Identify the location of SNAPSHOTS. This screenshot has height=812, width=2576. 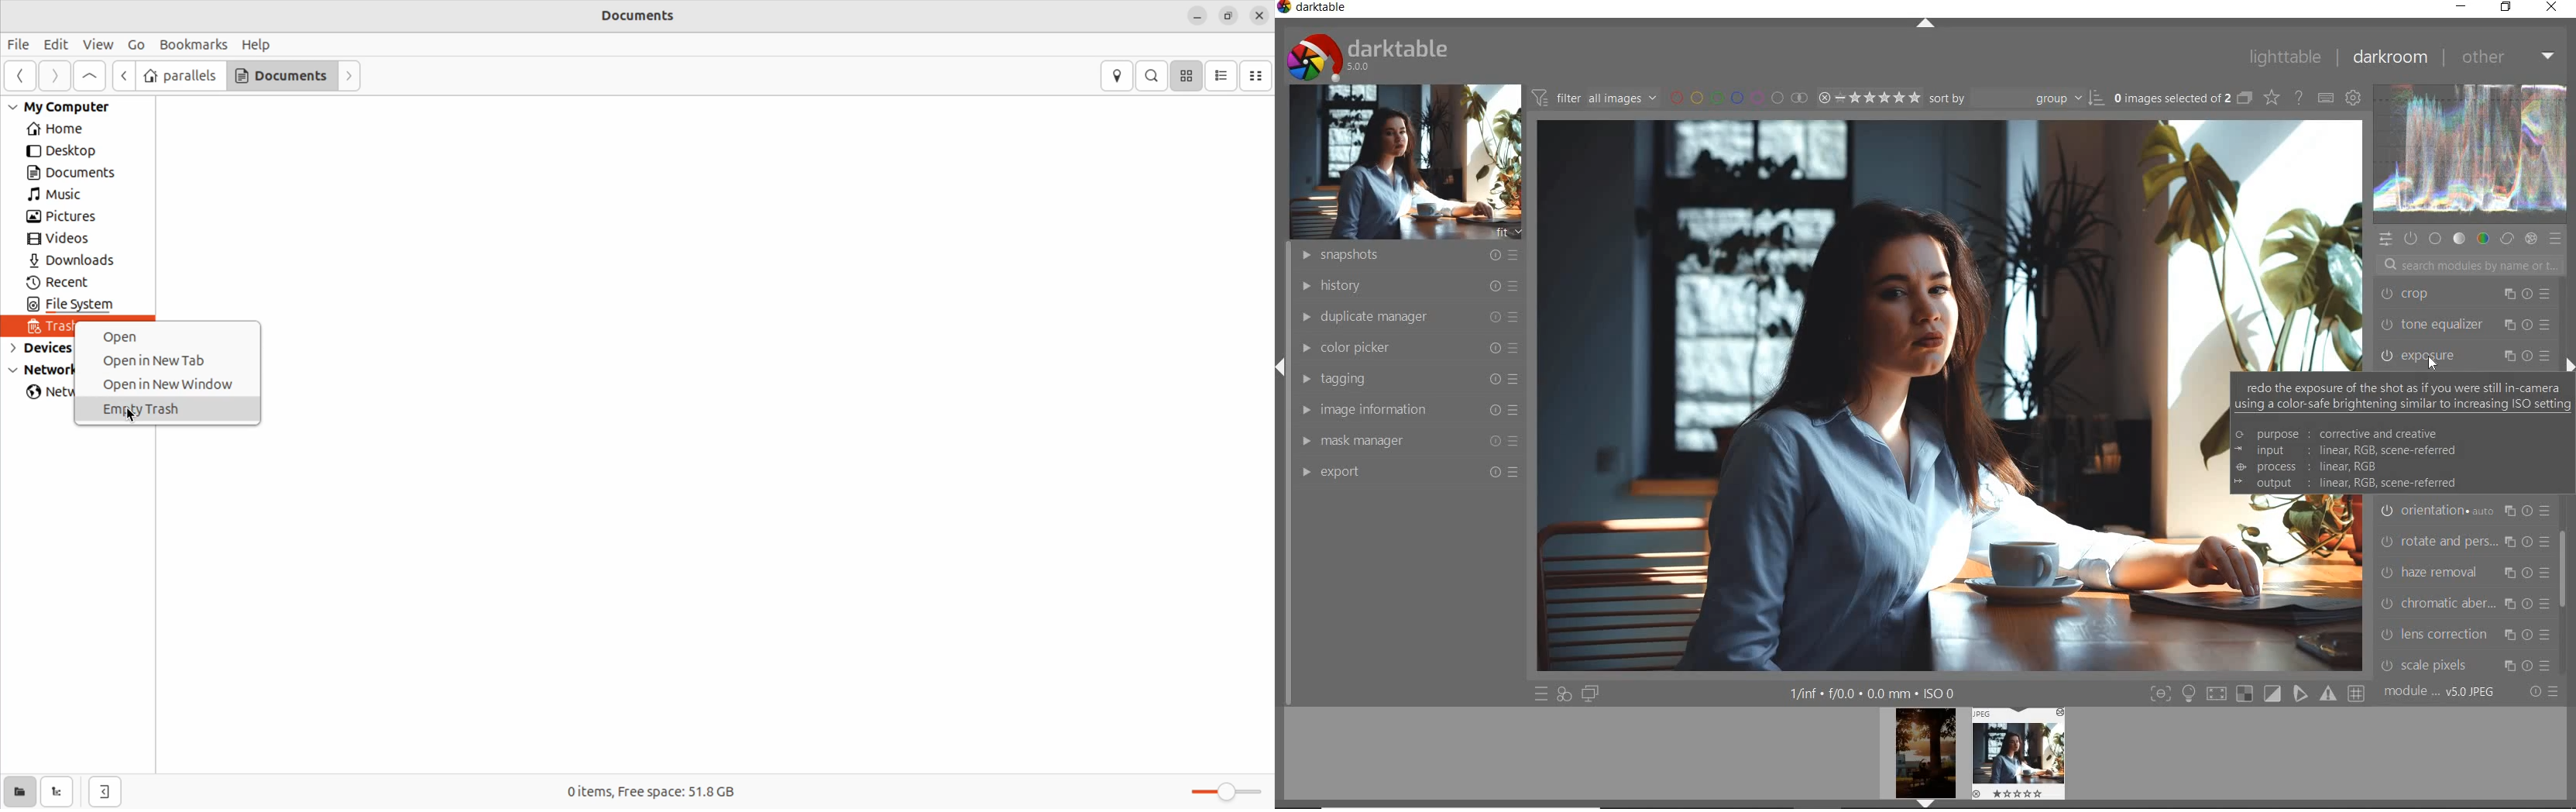
(1411, 254).